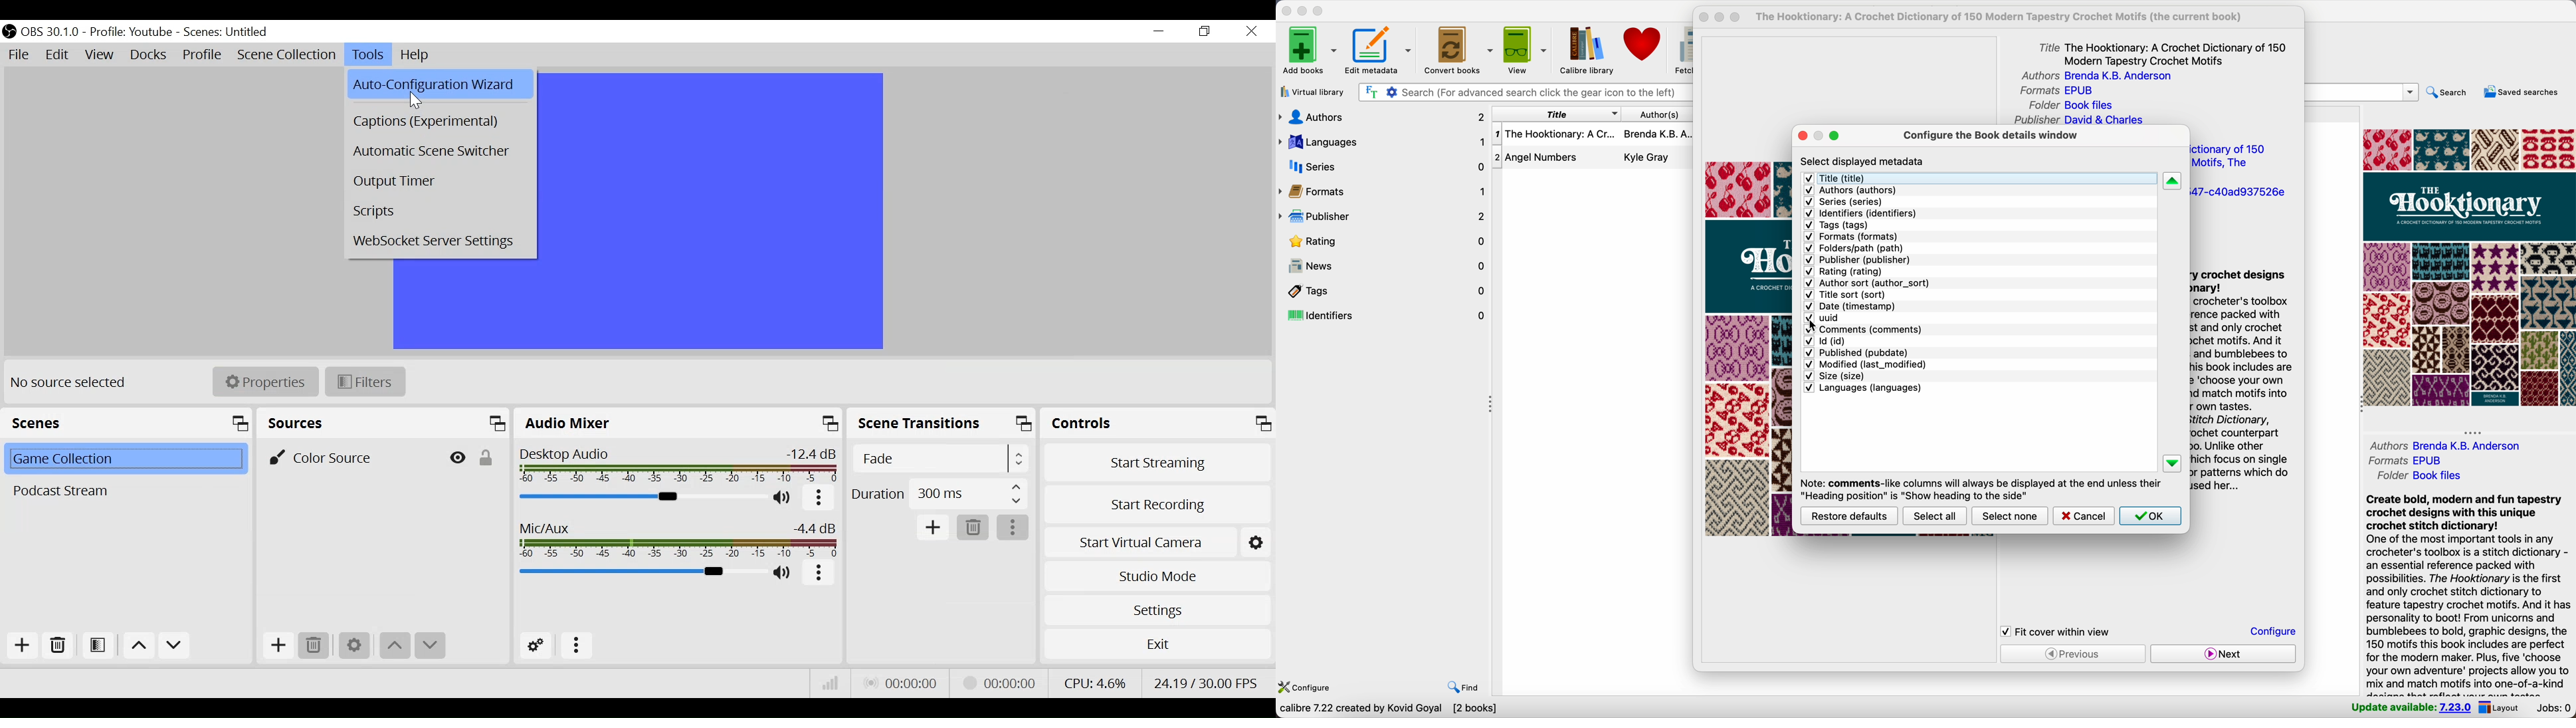 The image size is (2576, 728). Describe the element at coordinates (2164, 52) in the screenshot. I see `title` at that location.